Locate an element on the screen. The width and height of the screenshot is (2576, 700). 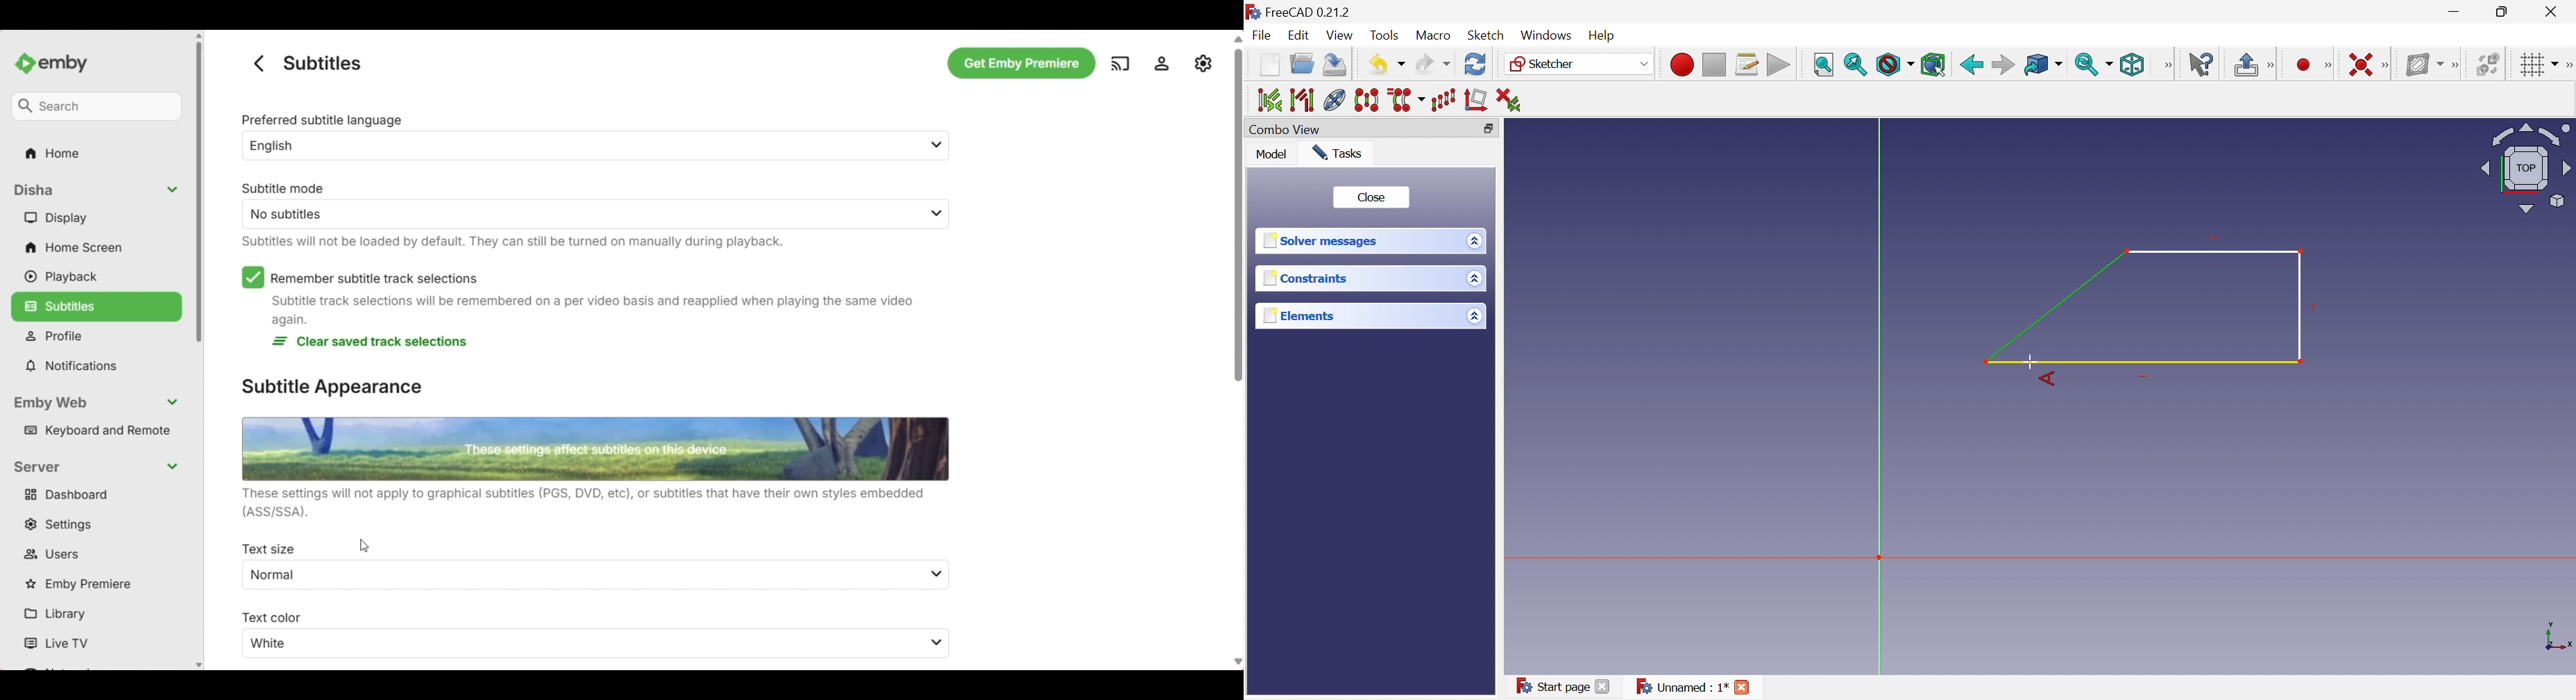
Drop Down is located at coordinates (1475, 279).